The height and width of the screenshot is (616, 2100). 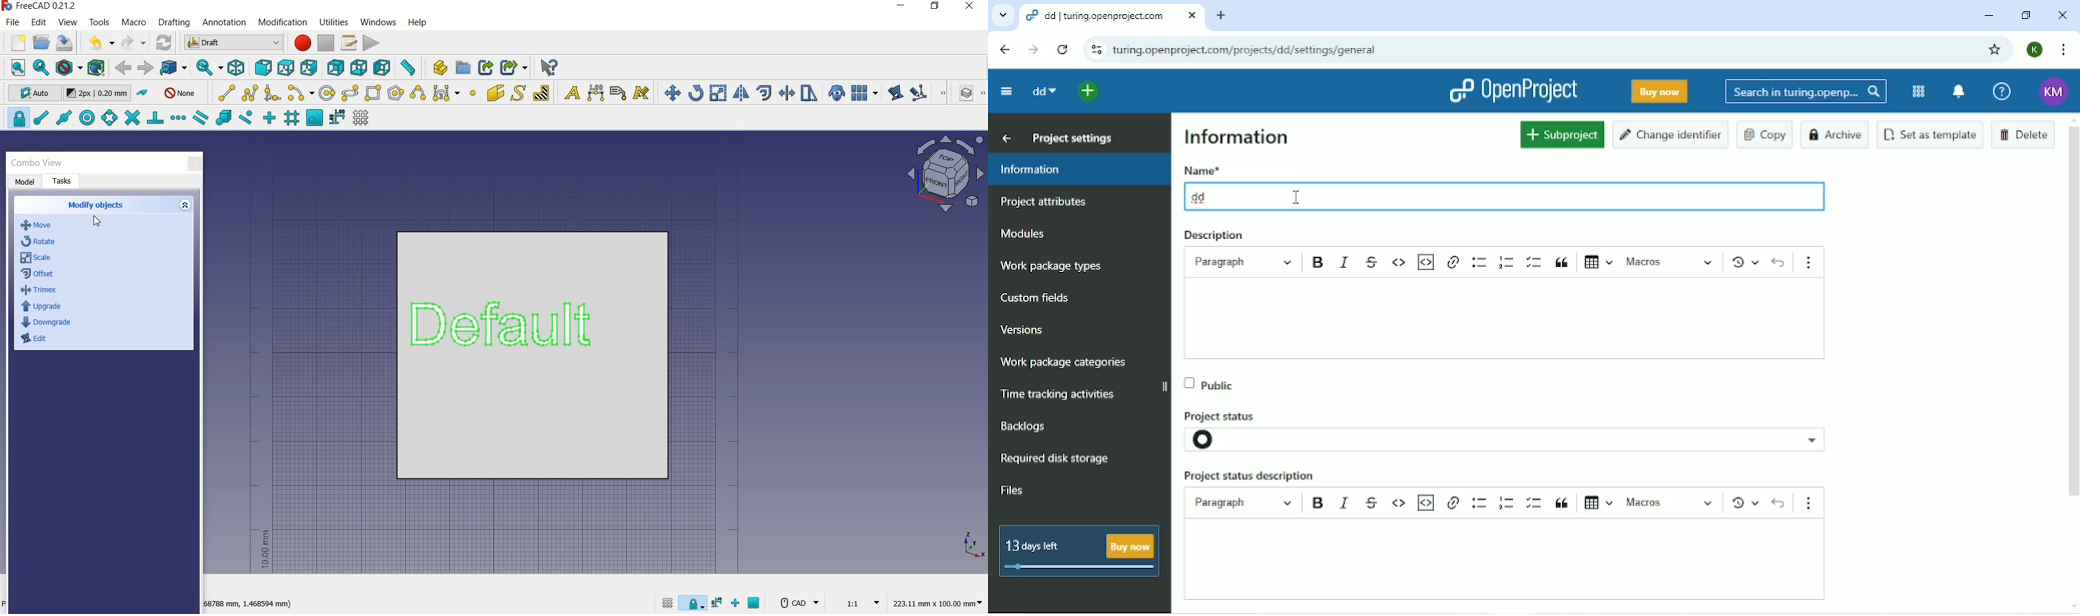 I want to click on dimension, so click(x=940, y=604).